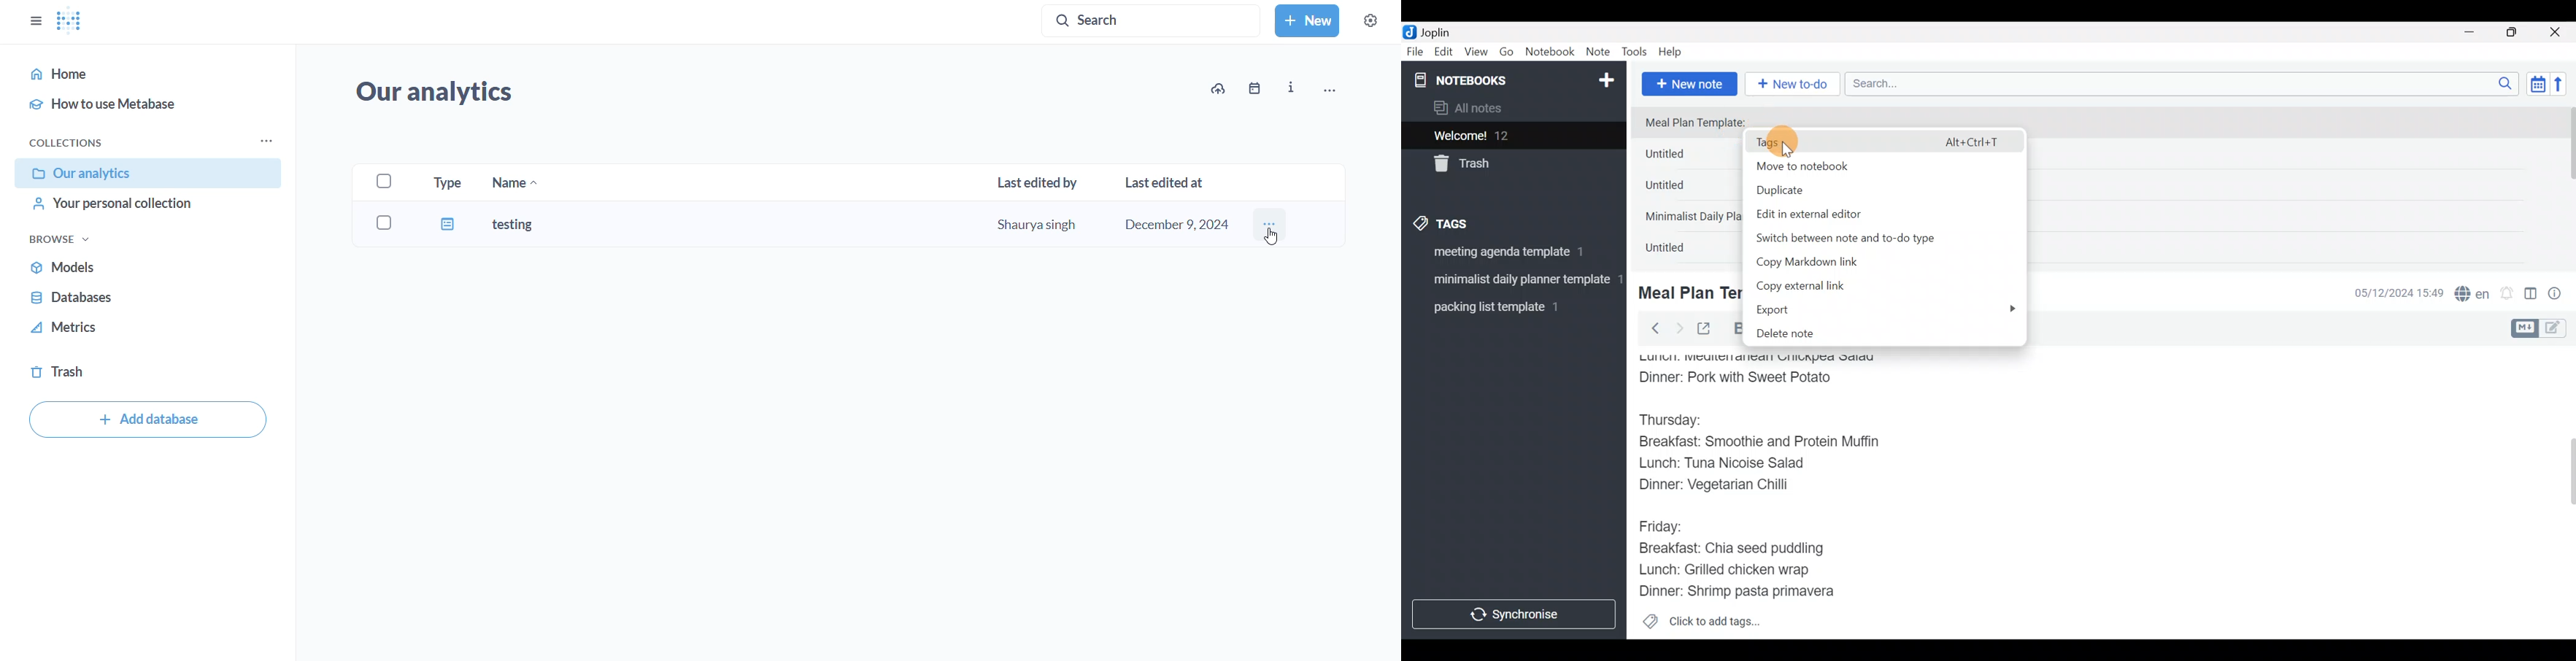  I want to click on Toggle editor layout, so click(2532, 295).